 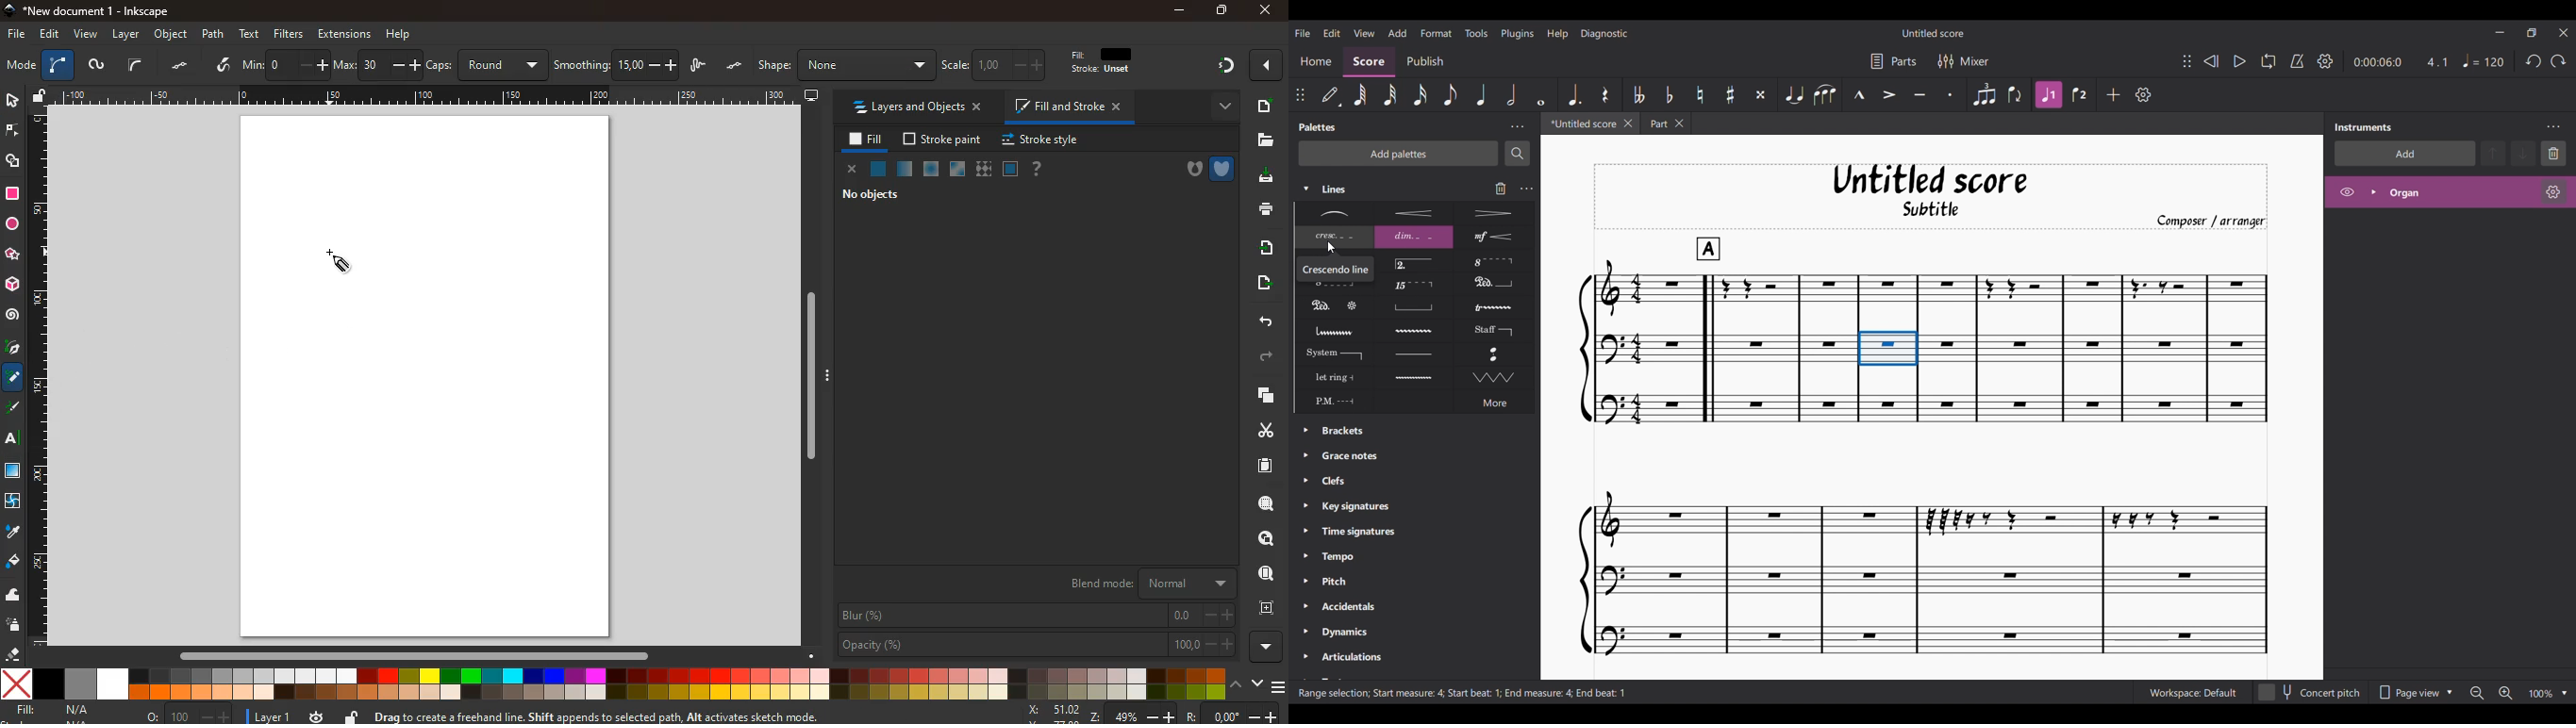 What do you see at coordinates (1604, 34) in the screenshot?
I see `Diagnostic menu` at bounding box center [1604, 34].